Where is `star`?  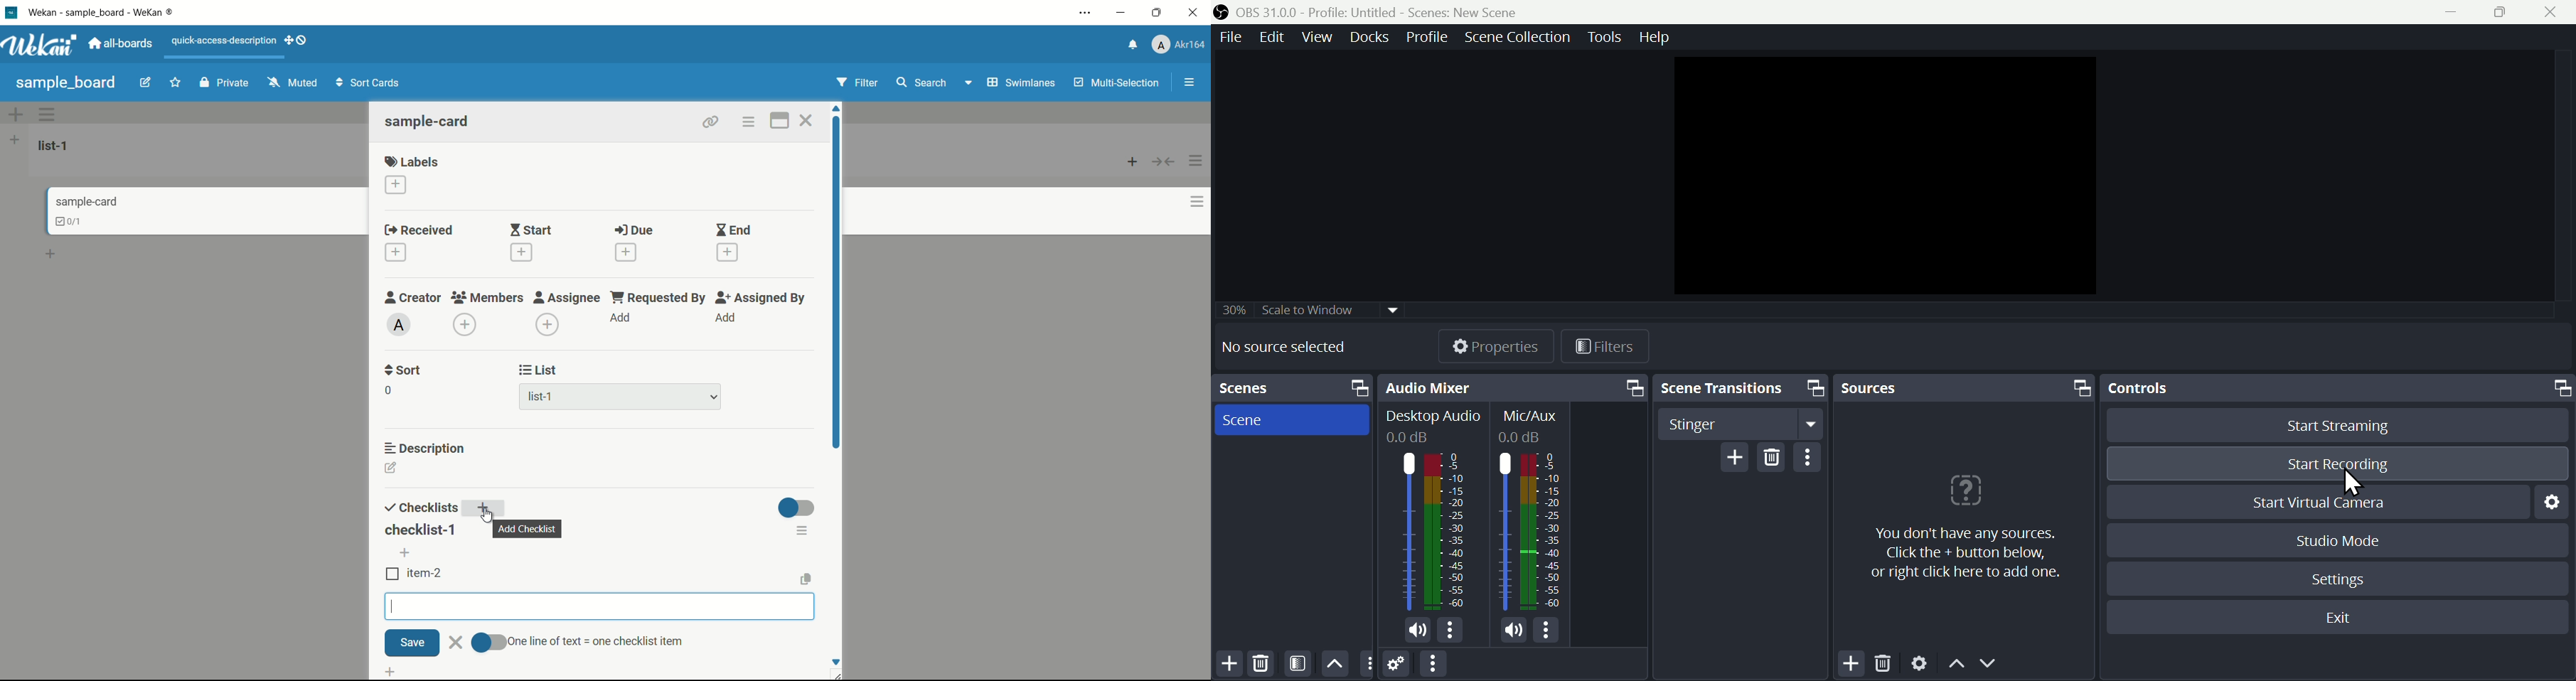
star is located at coordinates (177, 84).